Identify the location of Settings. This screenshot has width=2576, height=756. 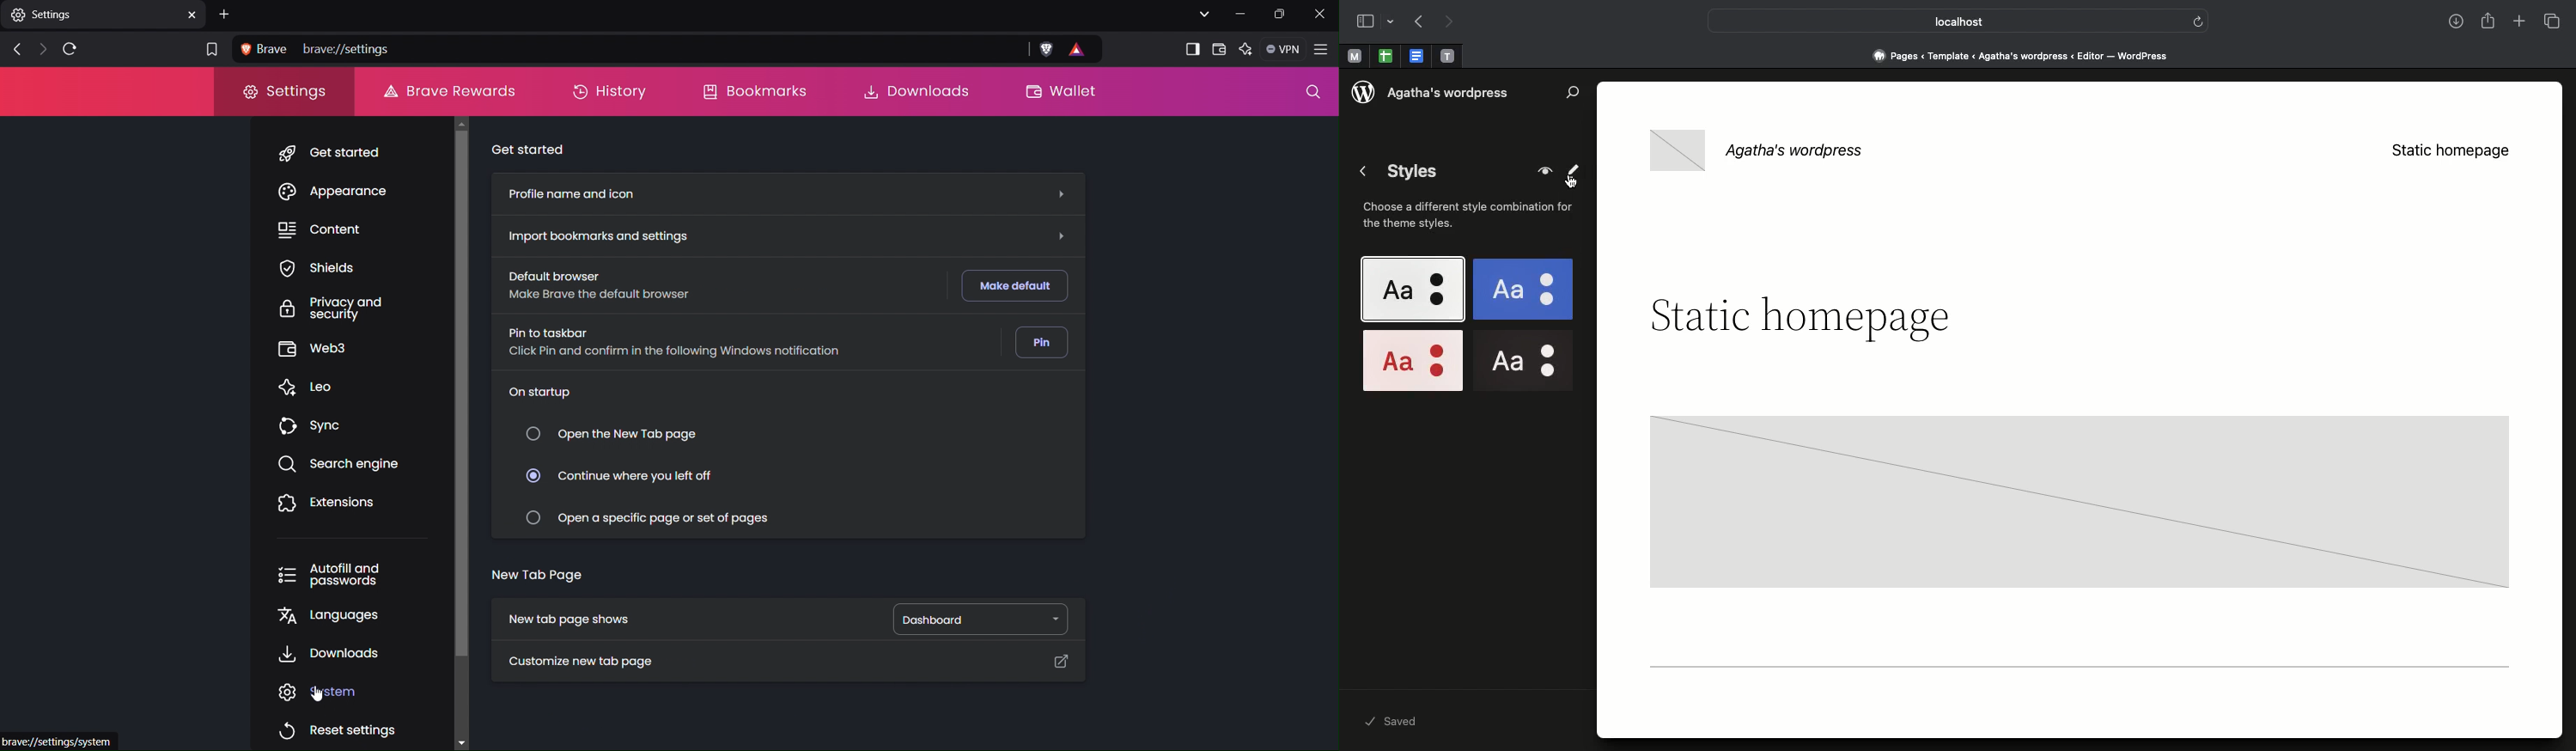
(286, 96).